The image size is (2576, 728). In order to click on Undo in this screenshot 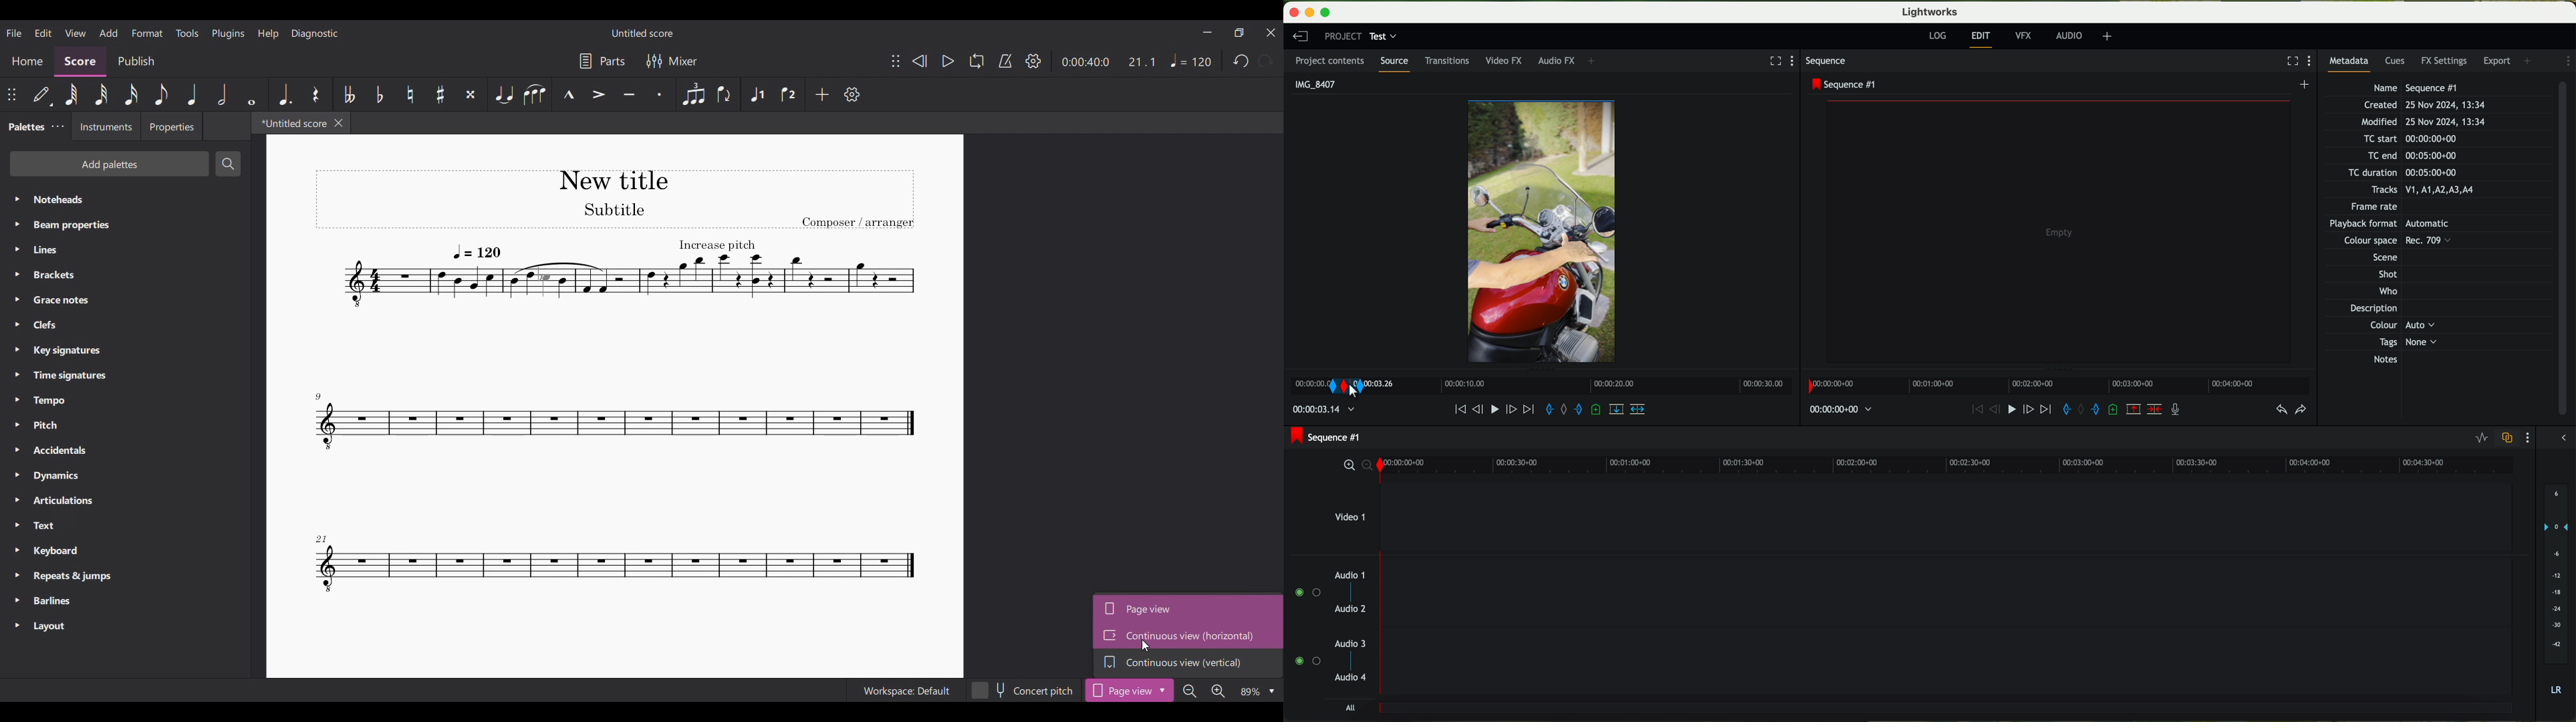, I will do `click(1242, 61)`.